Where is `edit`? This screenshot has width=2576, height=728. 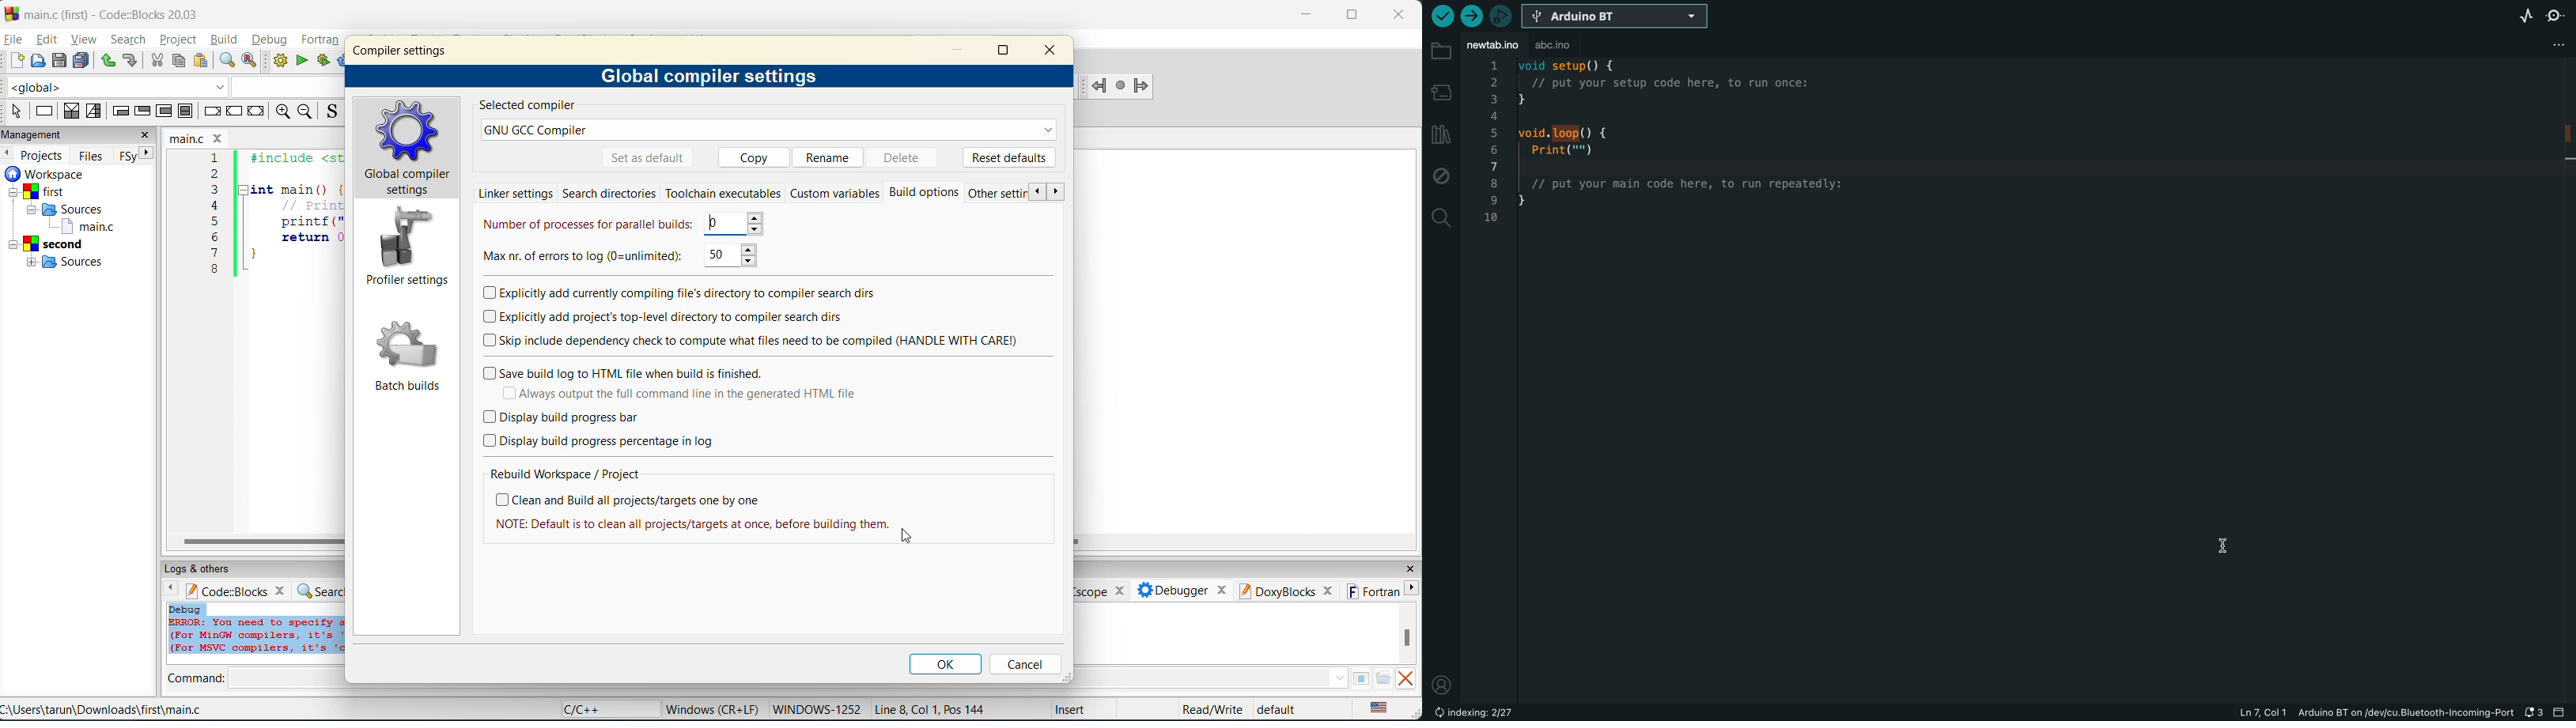
edit is located at coordinates (44, 40).